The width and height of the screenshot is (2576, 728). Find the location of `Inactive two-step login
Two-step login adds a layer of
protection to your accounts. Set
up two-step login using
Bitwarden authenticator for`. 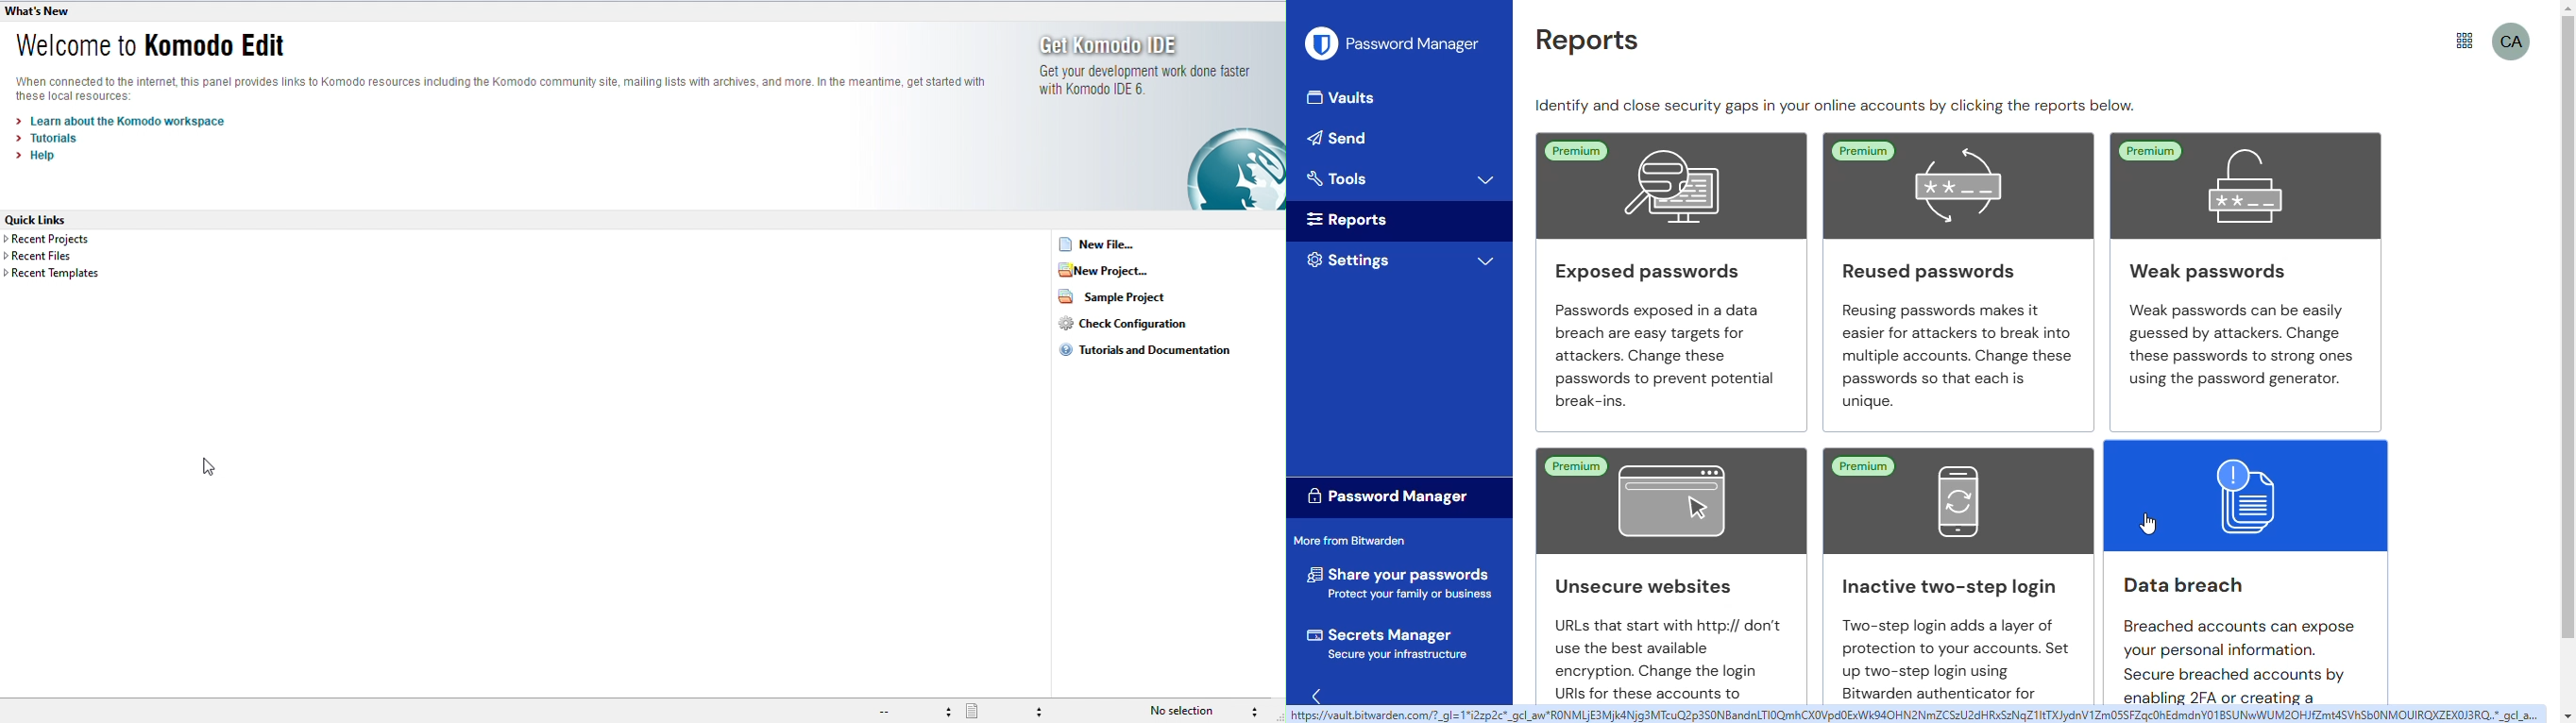

Inactive two-step login
Two-step login adds a layer of
protection to your accounts. Set
up two-step login using
Bitwarden authenticator for is located at coordinates (1949, 634).